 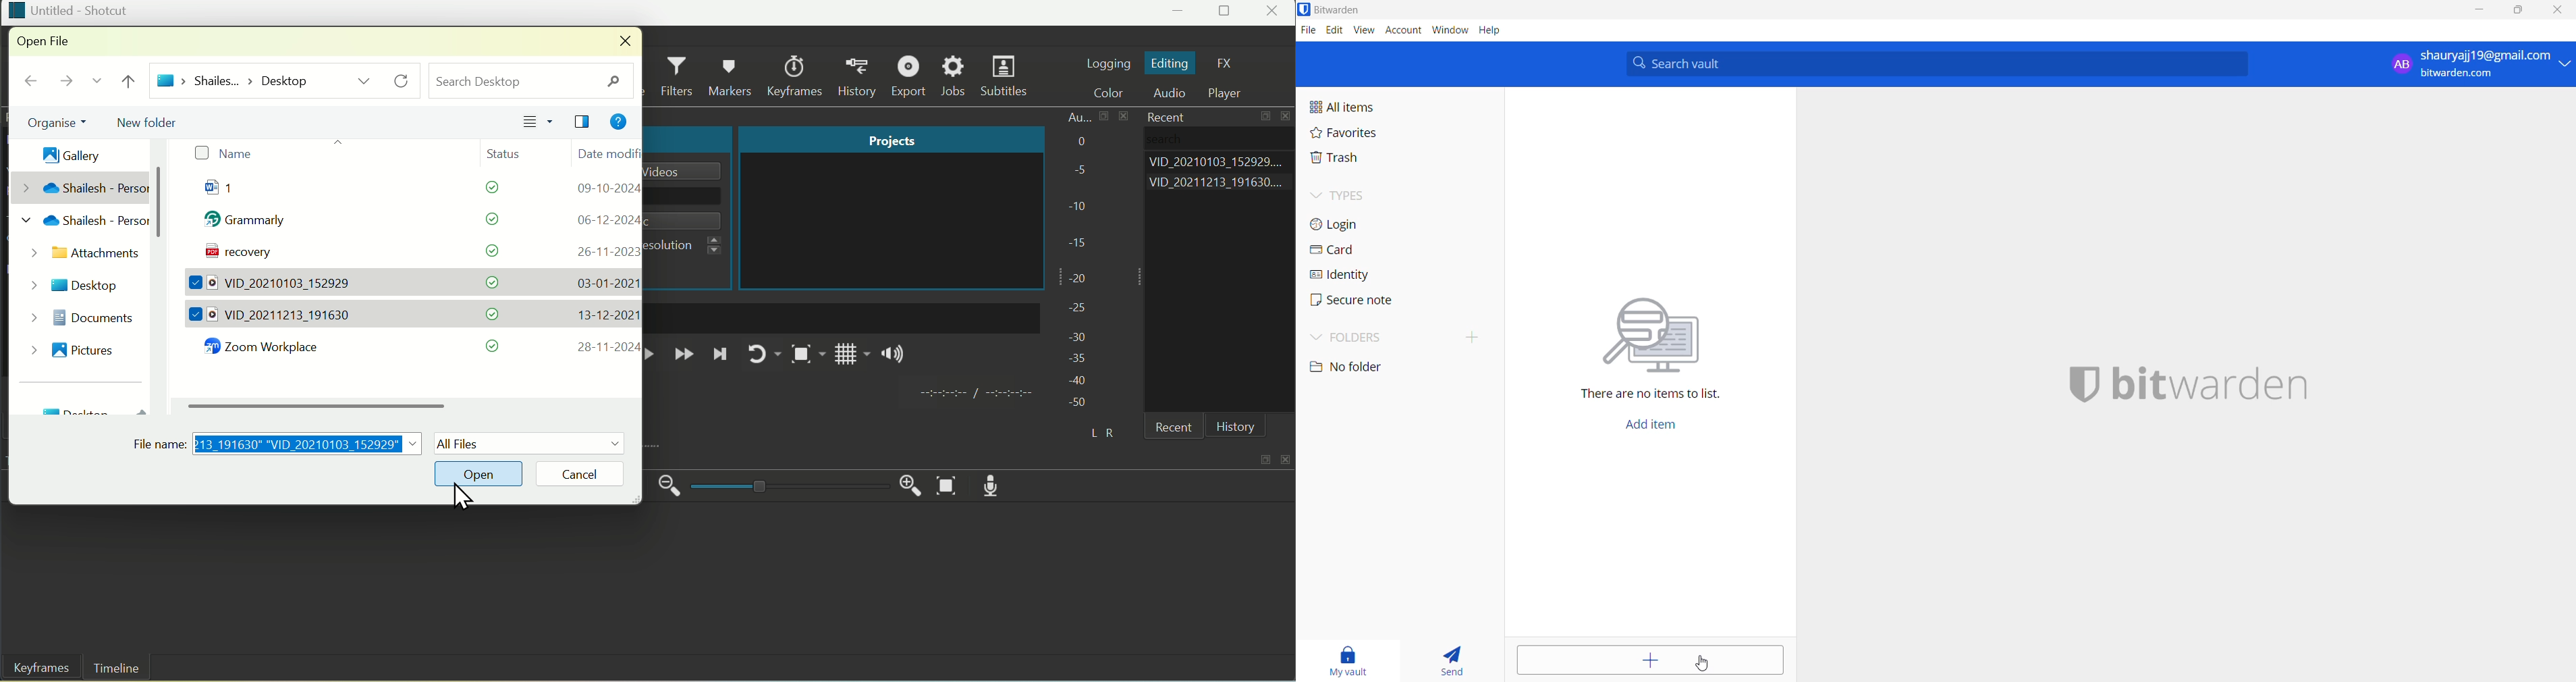 What do you see at coordinates (890, 140) in the screenshot?
I see `Projects` at bounding box center [890, 140].